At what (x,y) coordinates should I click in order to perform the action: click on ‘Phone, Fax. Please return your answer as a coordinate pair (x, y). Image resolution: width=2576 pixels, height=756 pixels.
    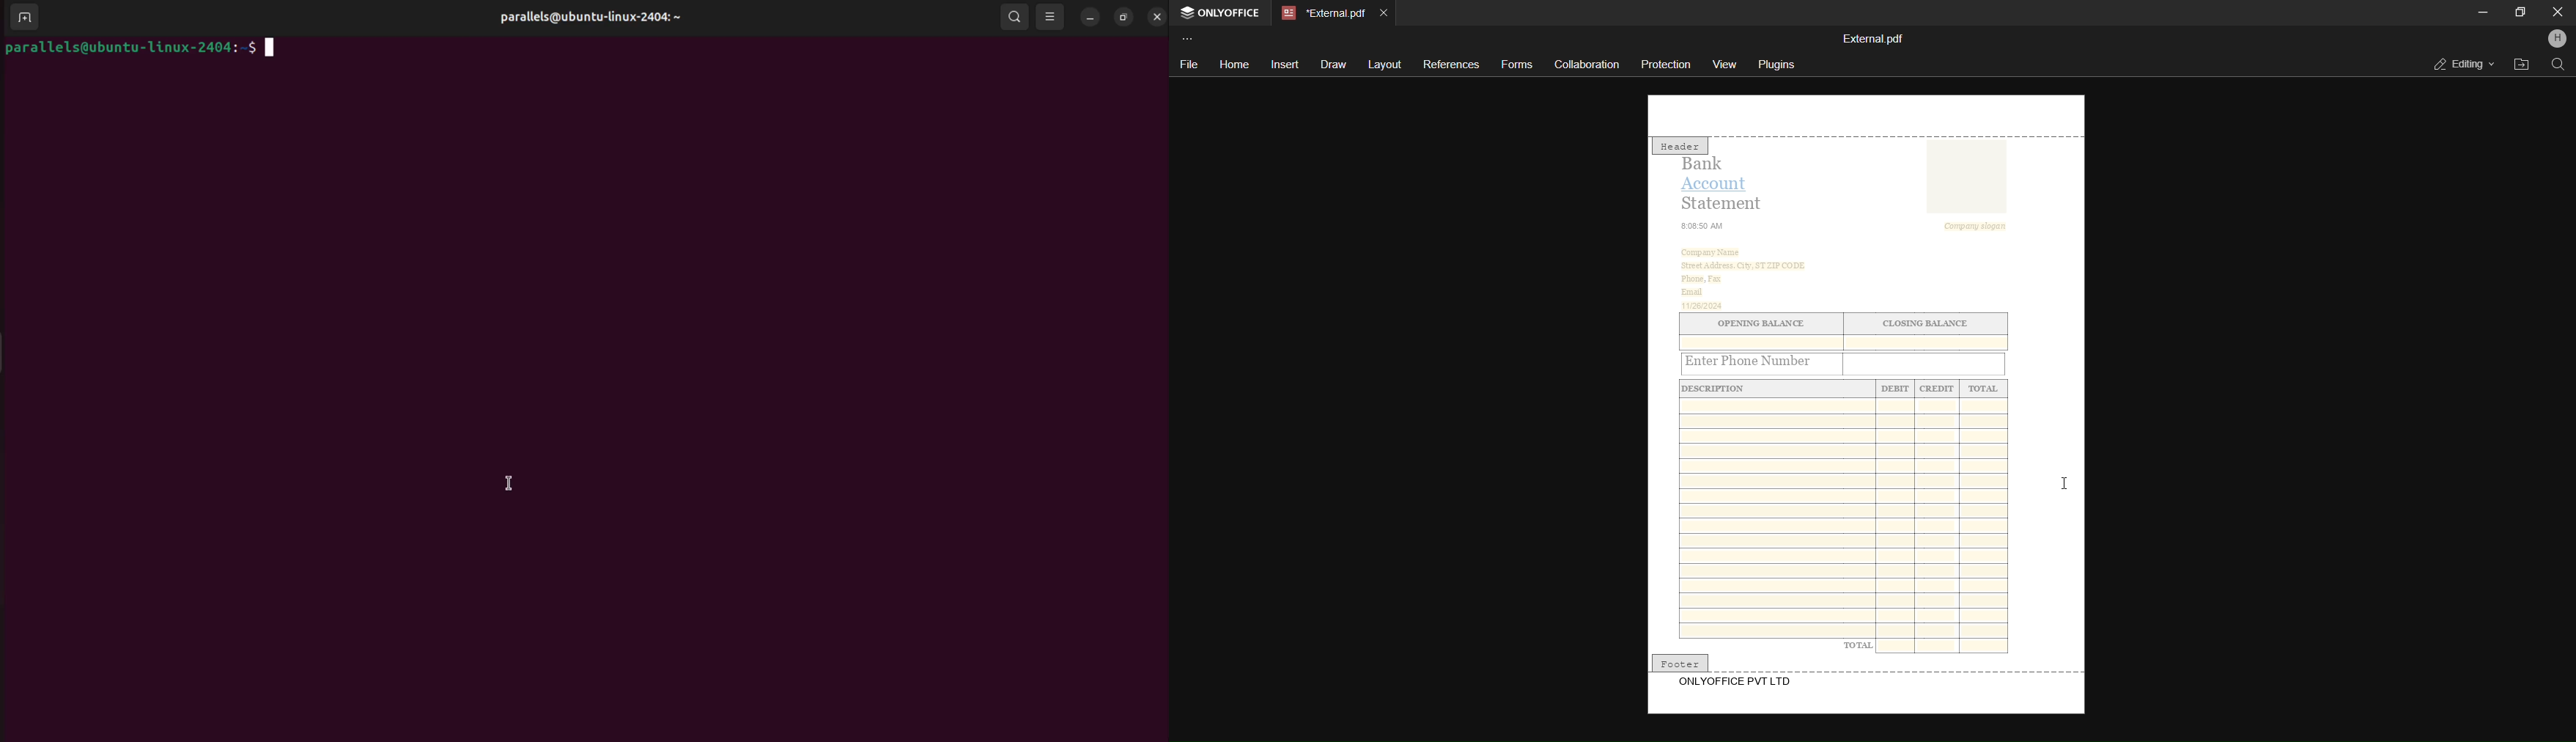
    Looking at the image, I should click on (1701, 279).